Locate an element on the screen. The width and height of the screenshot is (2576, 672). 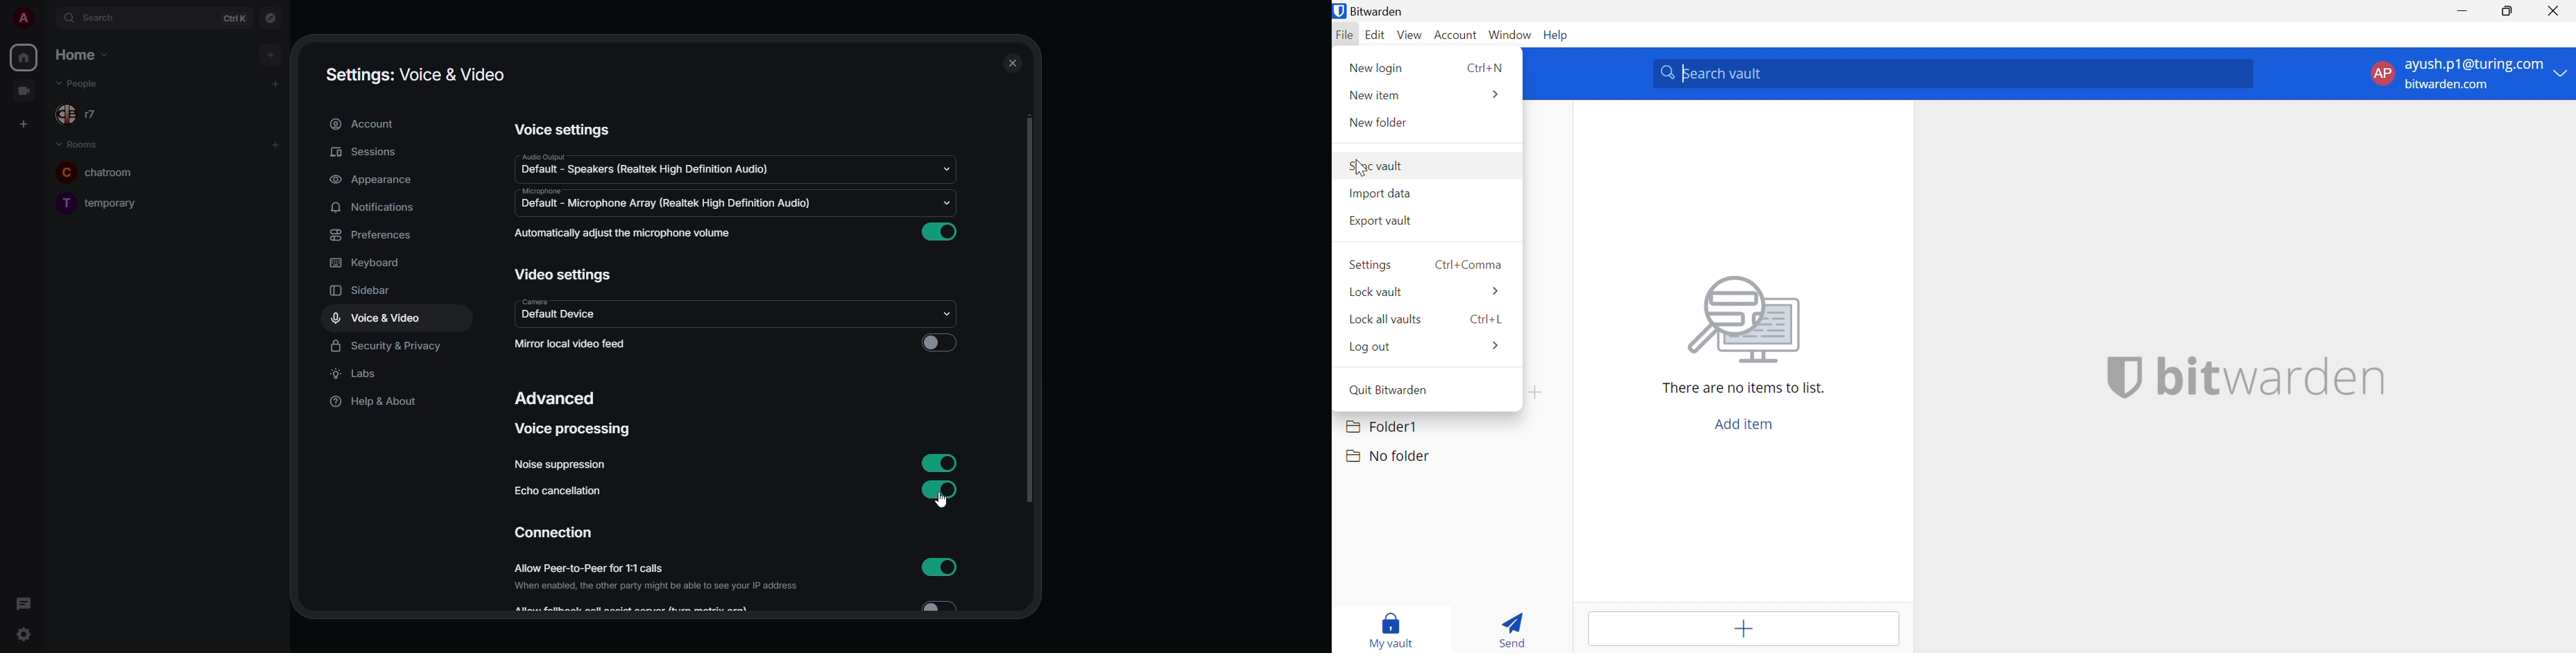
Account is located at coordinates (1456, 35).